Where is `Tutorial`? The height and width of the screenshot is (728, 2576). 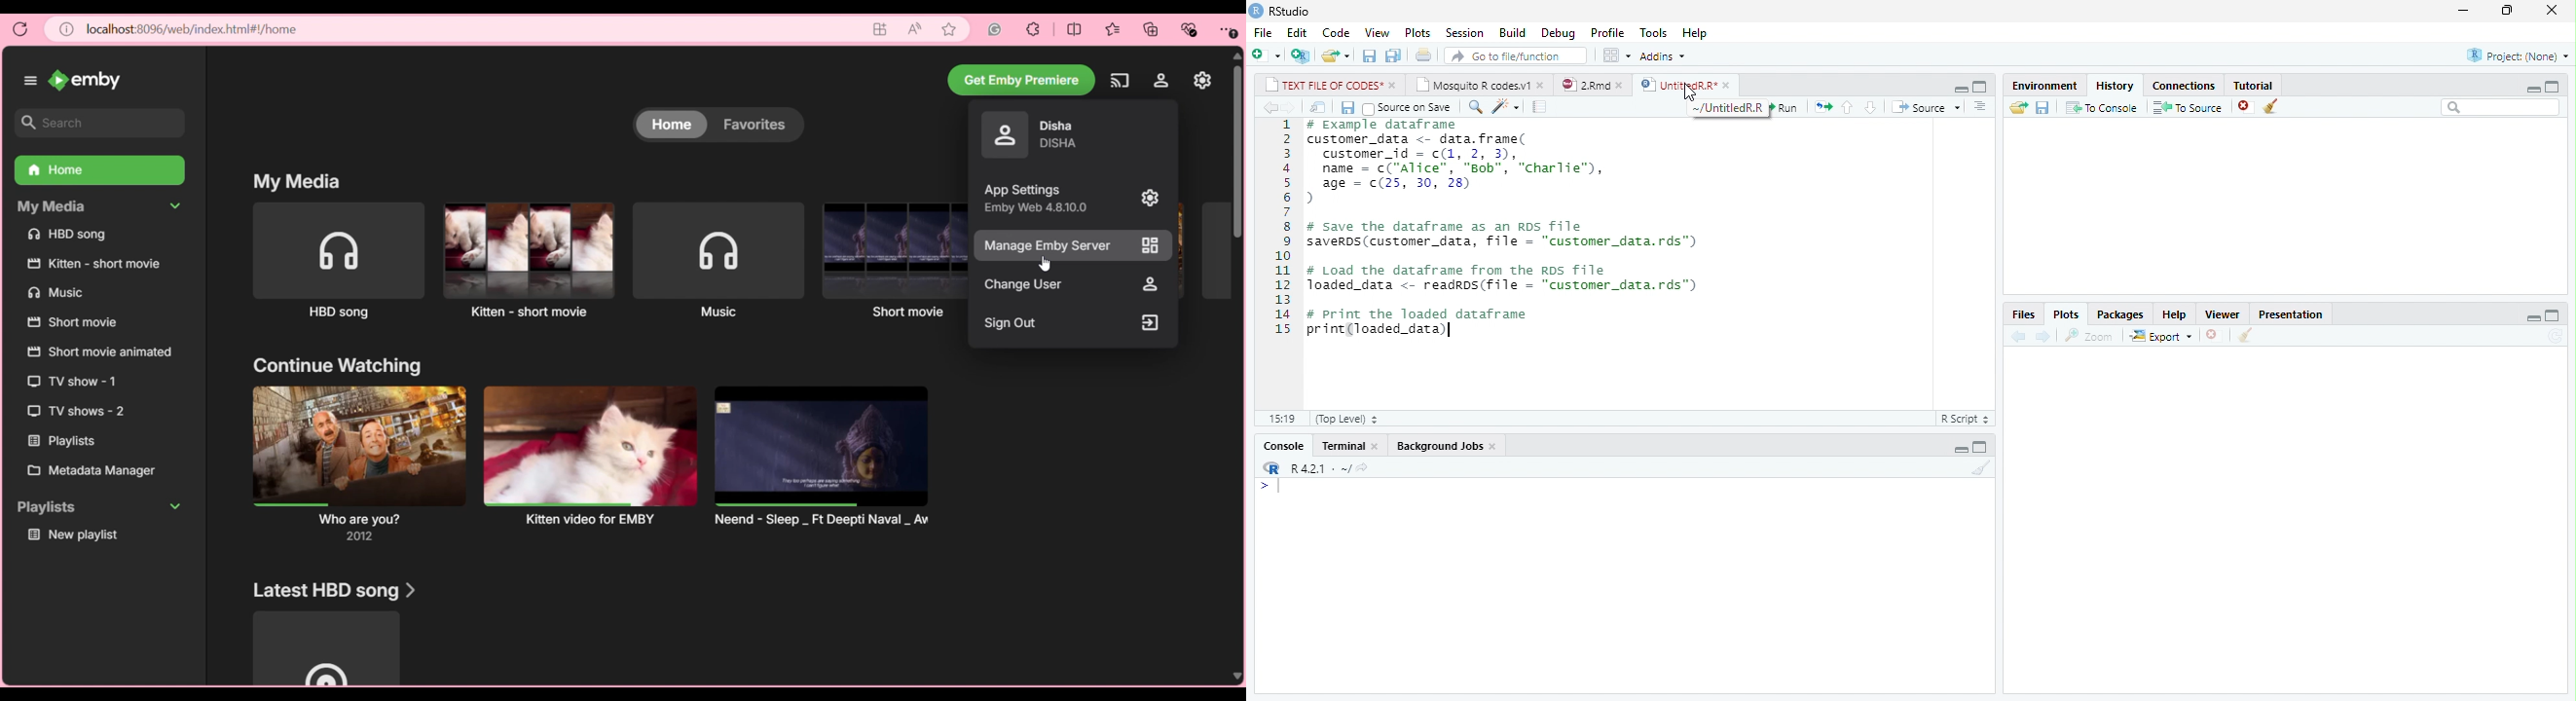 Tutorial is located at coordinates (2255, 85).